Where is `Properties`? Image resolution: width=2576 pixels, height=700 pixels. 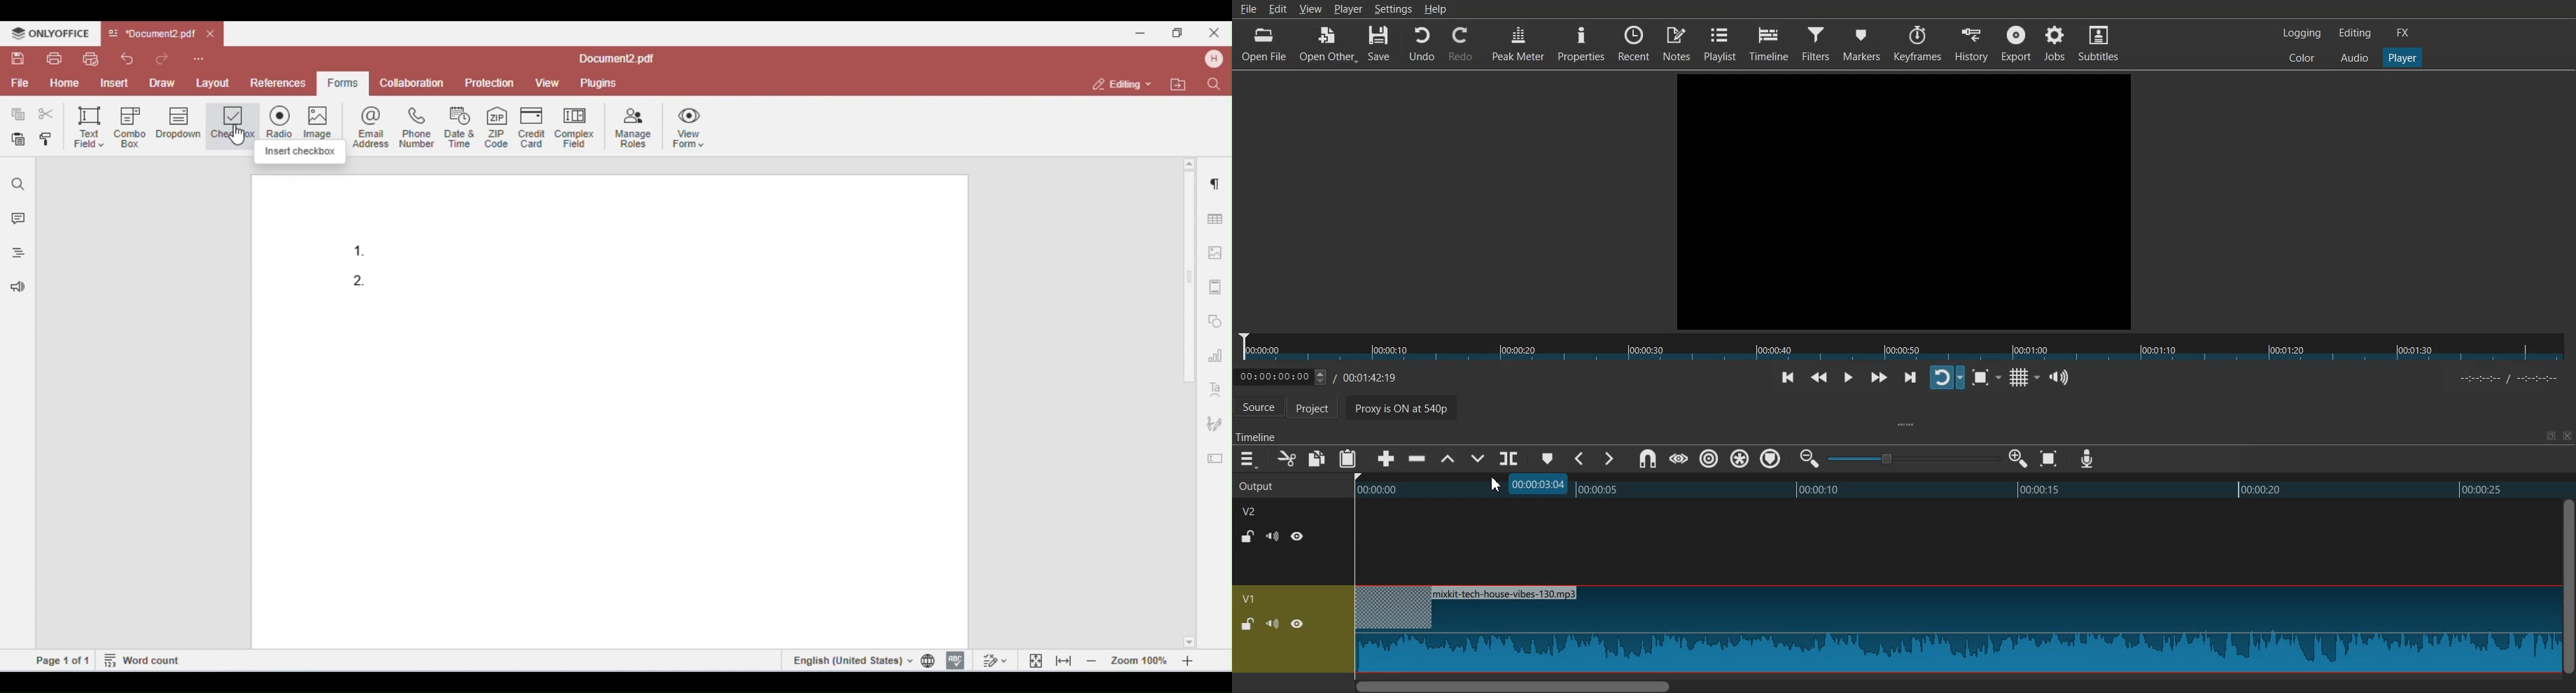
Properties is located at coordinates (1581, 43).